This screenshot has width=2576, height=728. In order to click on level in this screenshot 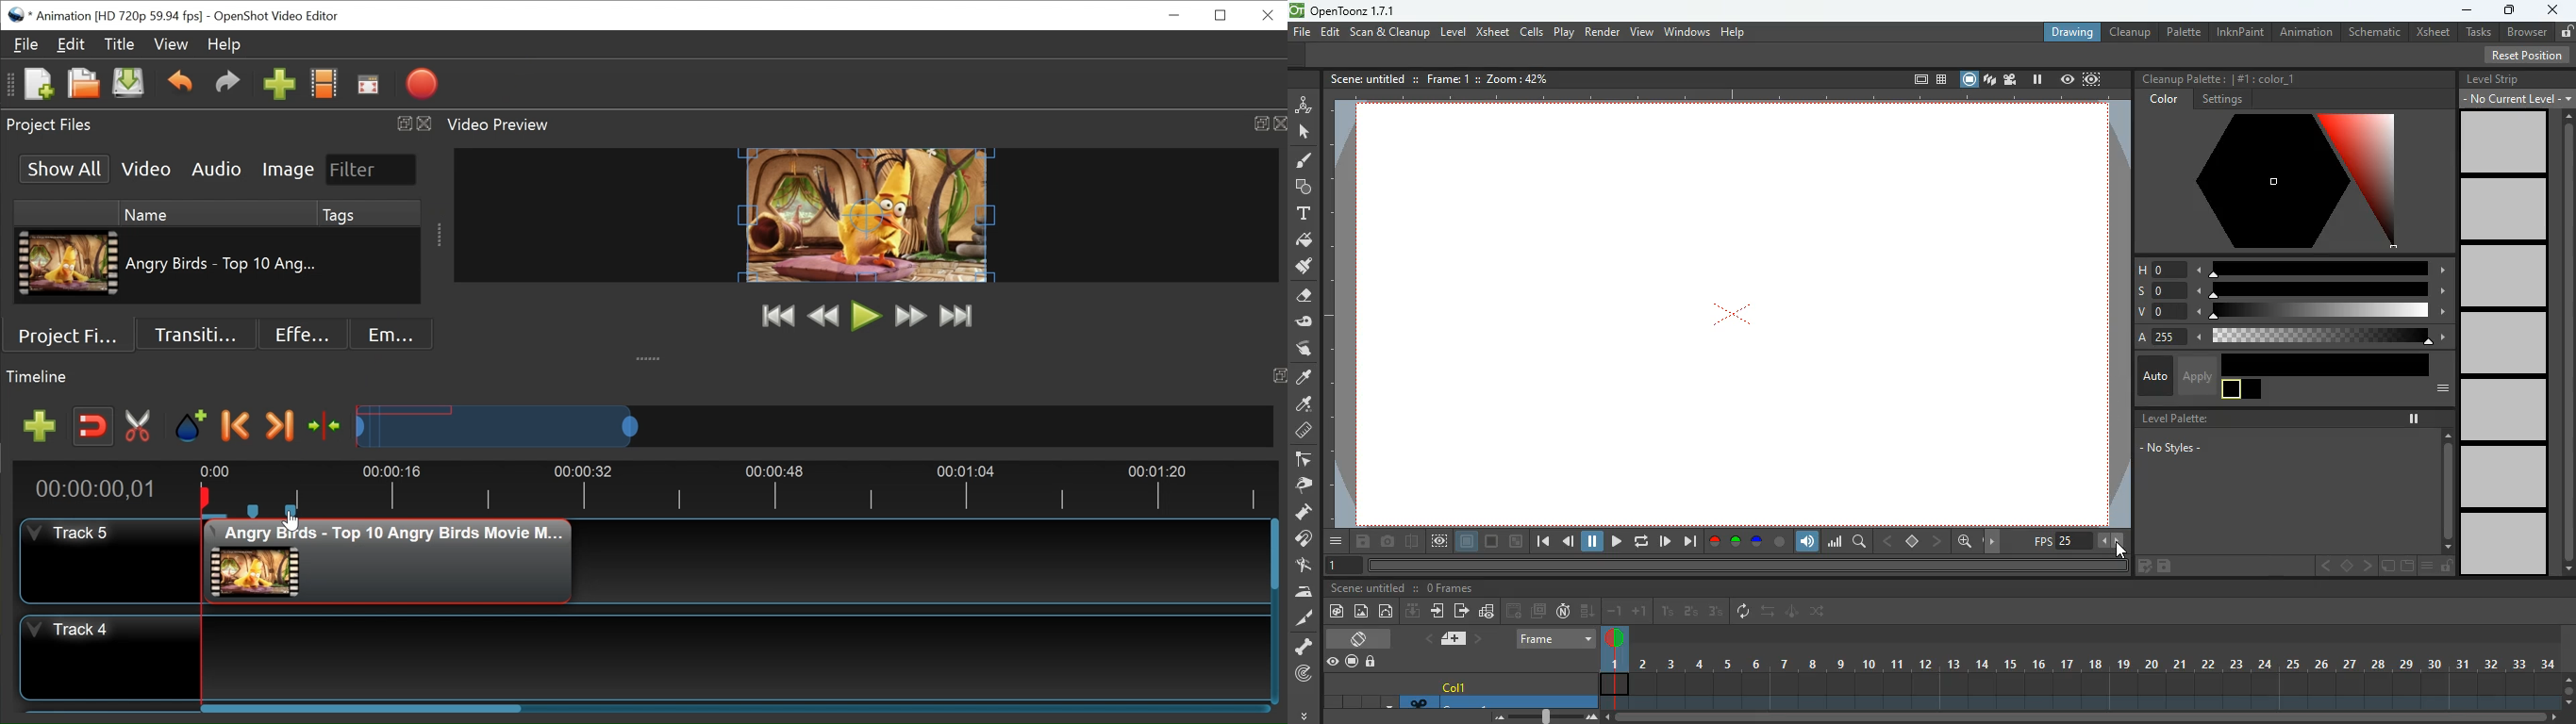, I will do `click(1451, 33)`.